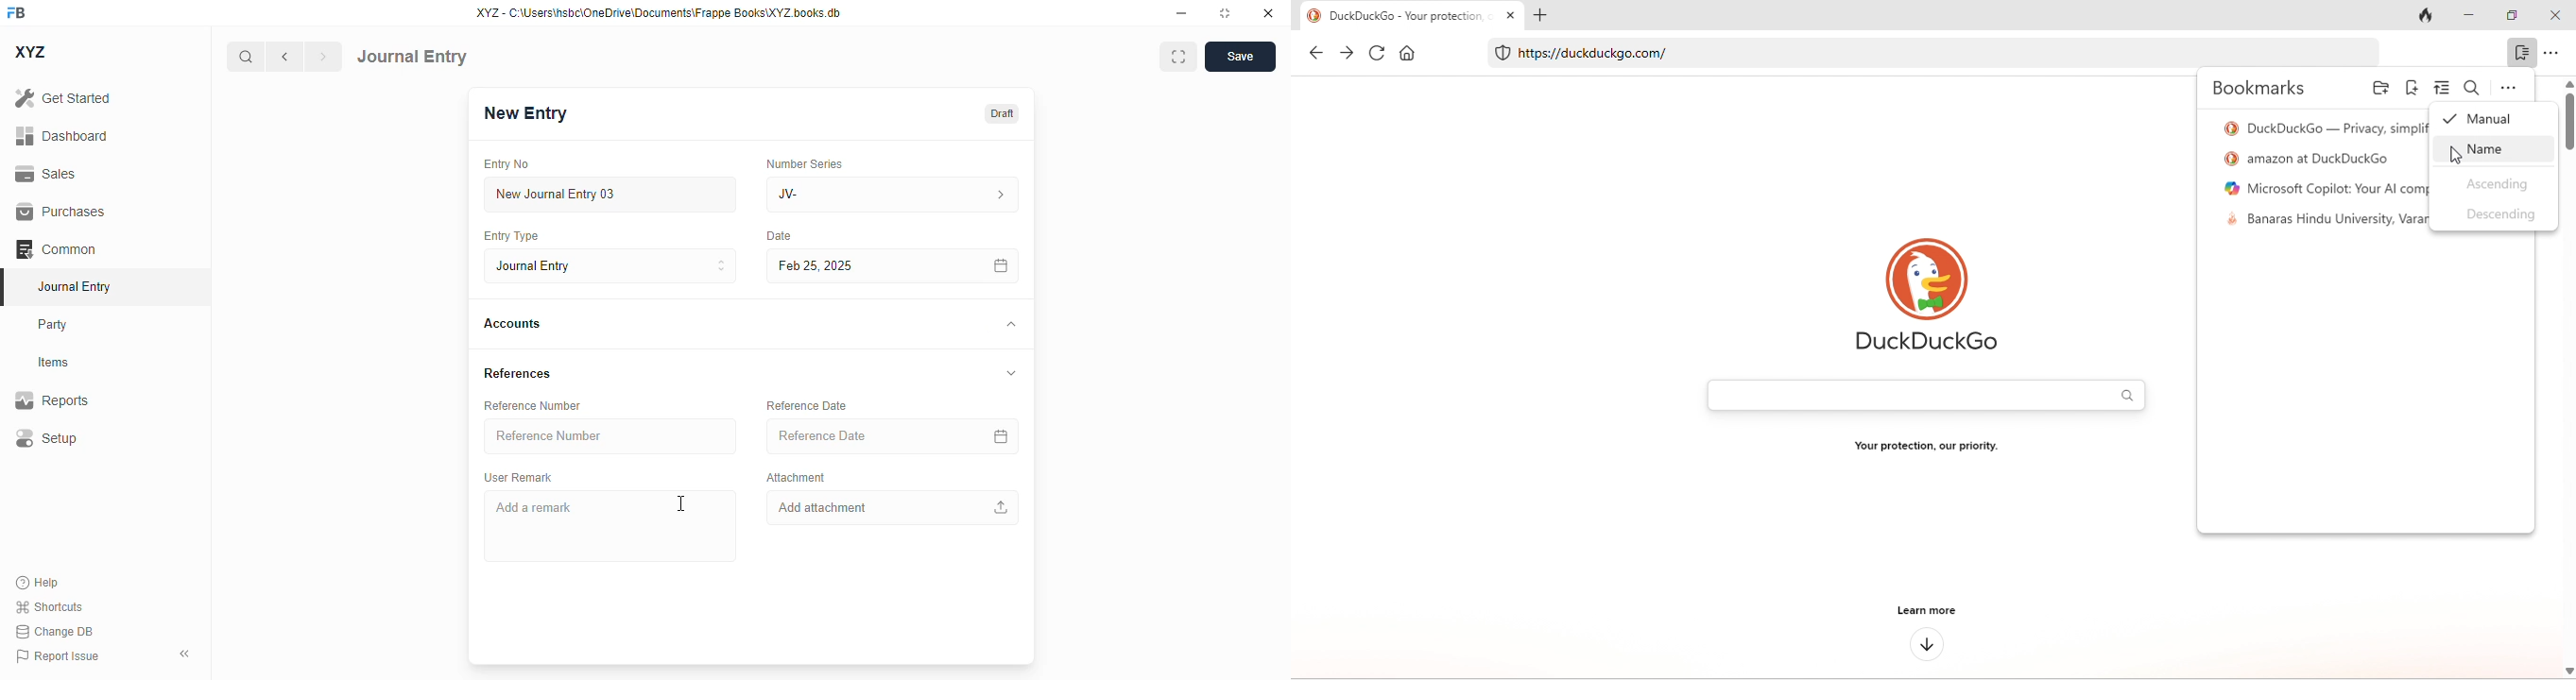 The height and width of the screenshot is (700, 2576). I want to click on help, so click(38, 583).